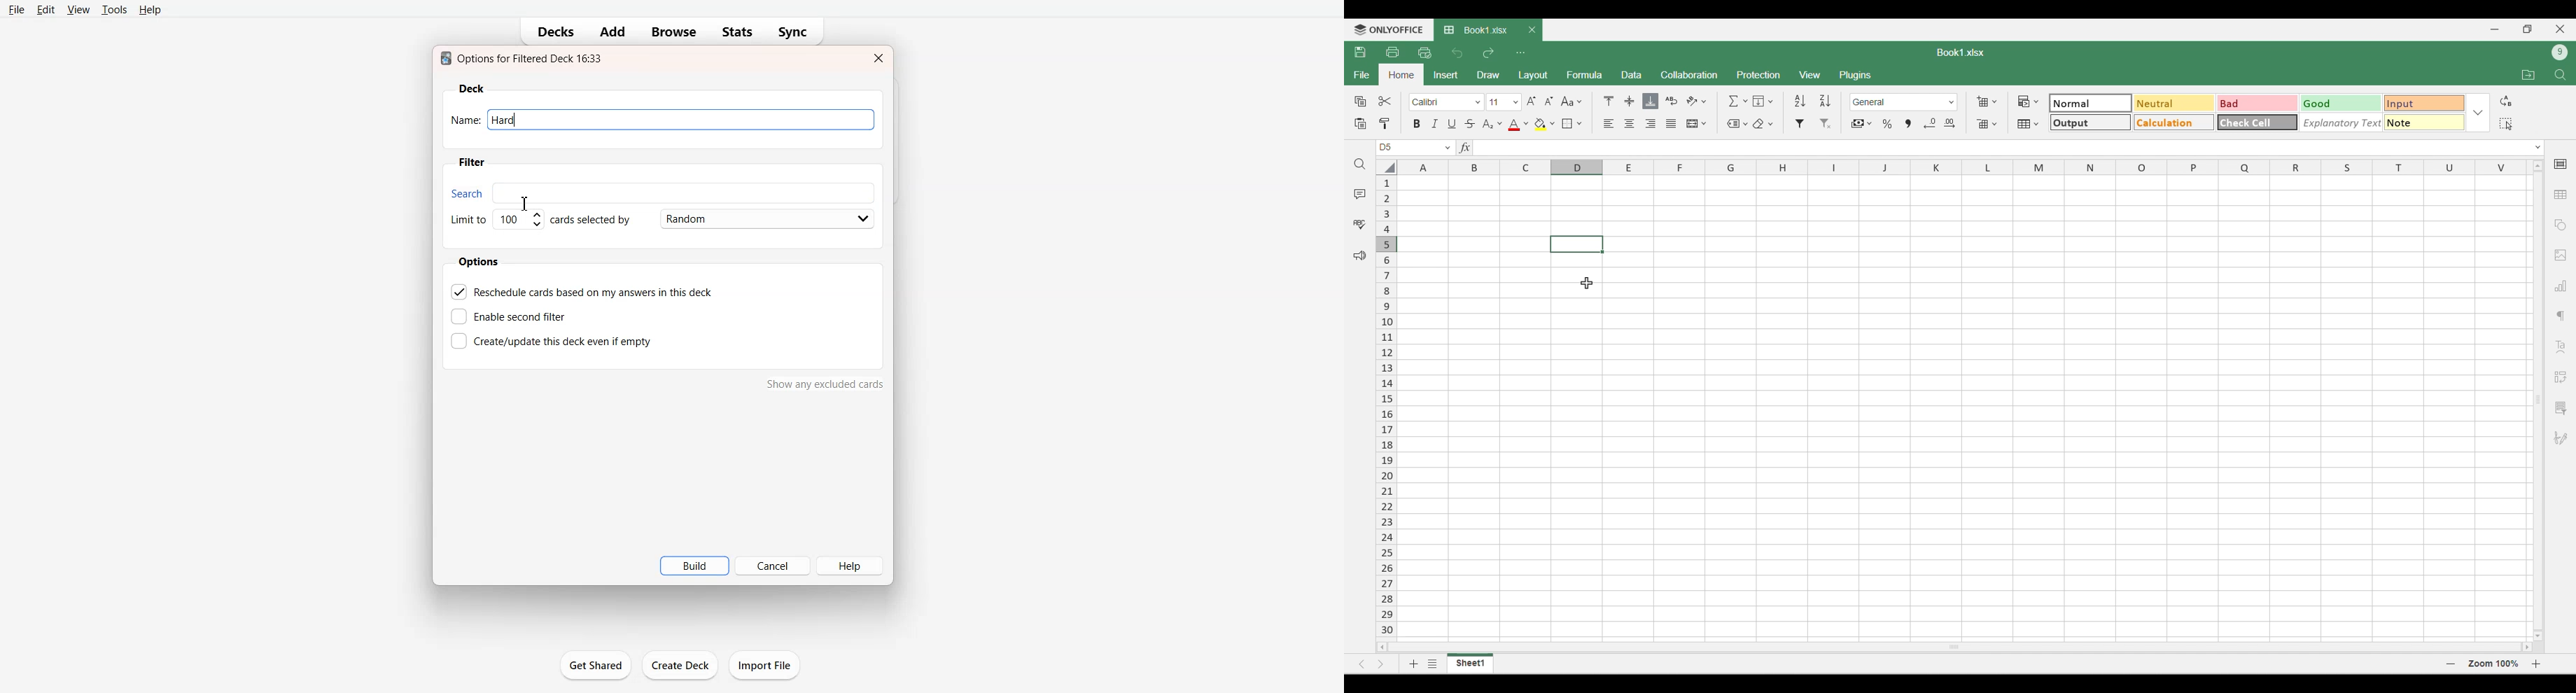  What do you see at coordinates (1360, 256) in the screenshot?
I see `Feedback and support` at bounding box center [1360, 256].